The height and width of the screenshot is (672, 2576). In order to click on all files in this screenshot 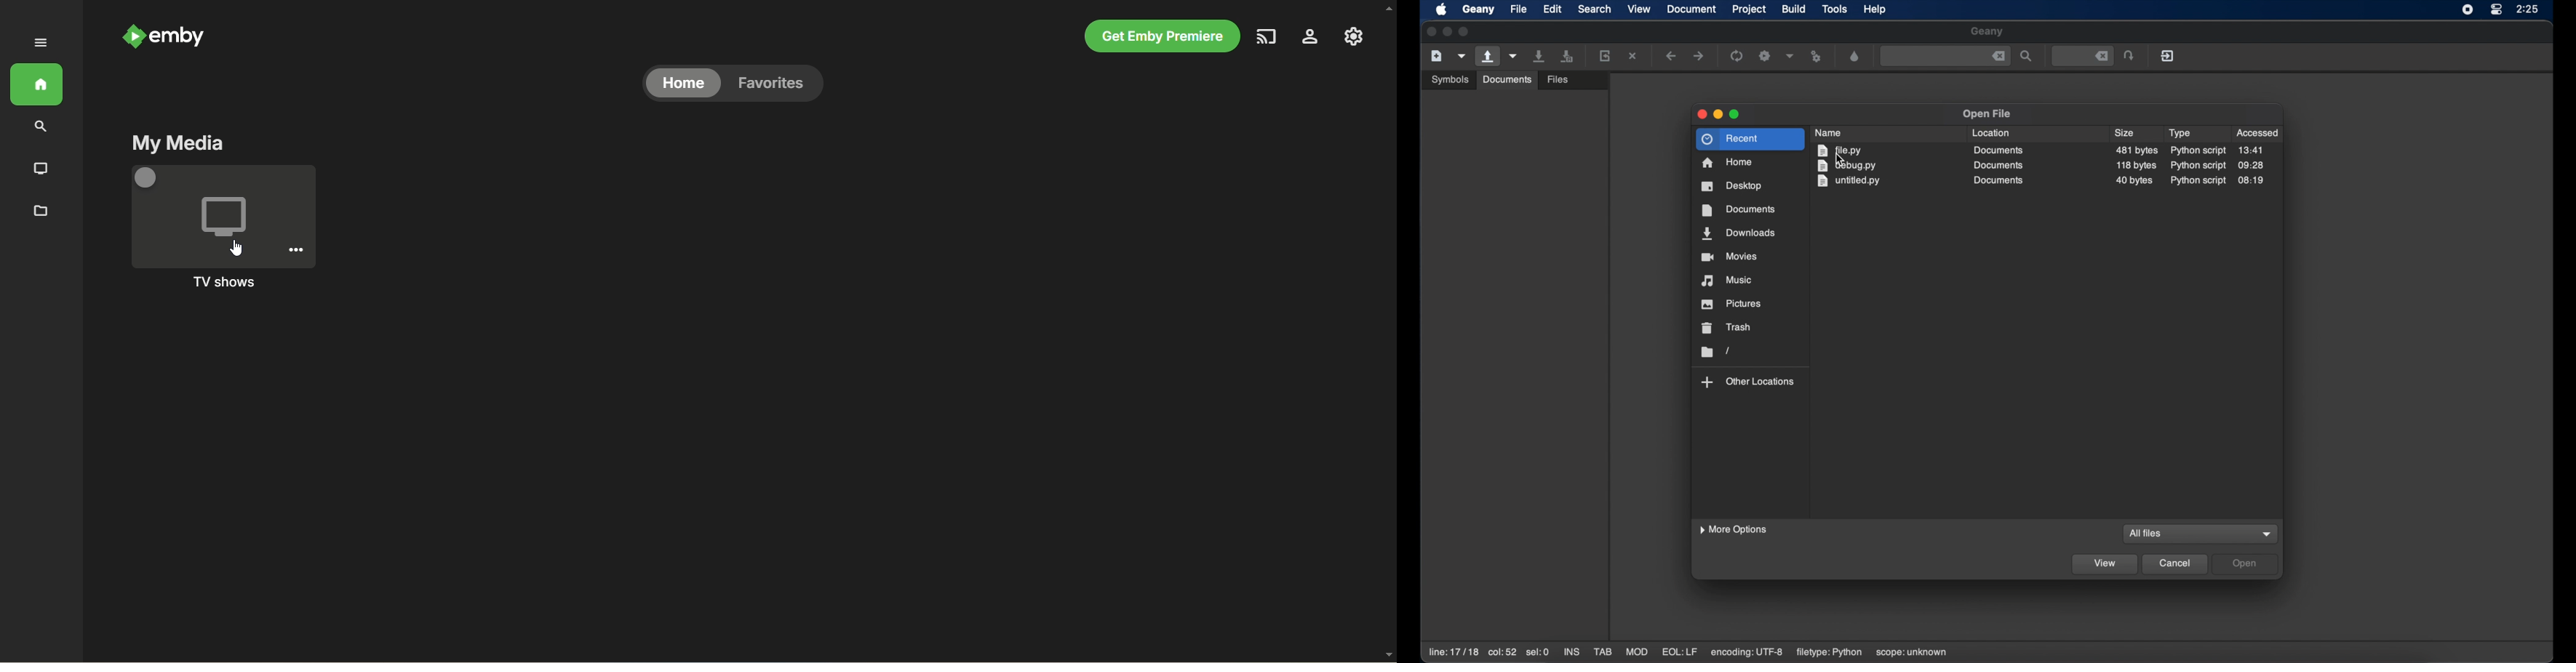, I will do `click(2146, 534)`.